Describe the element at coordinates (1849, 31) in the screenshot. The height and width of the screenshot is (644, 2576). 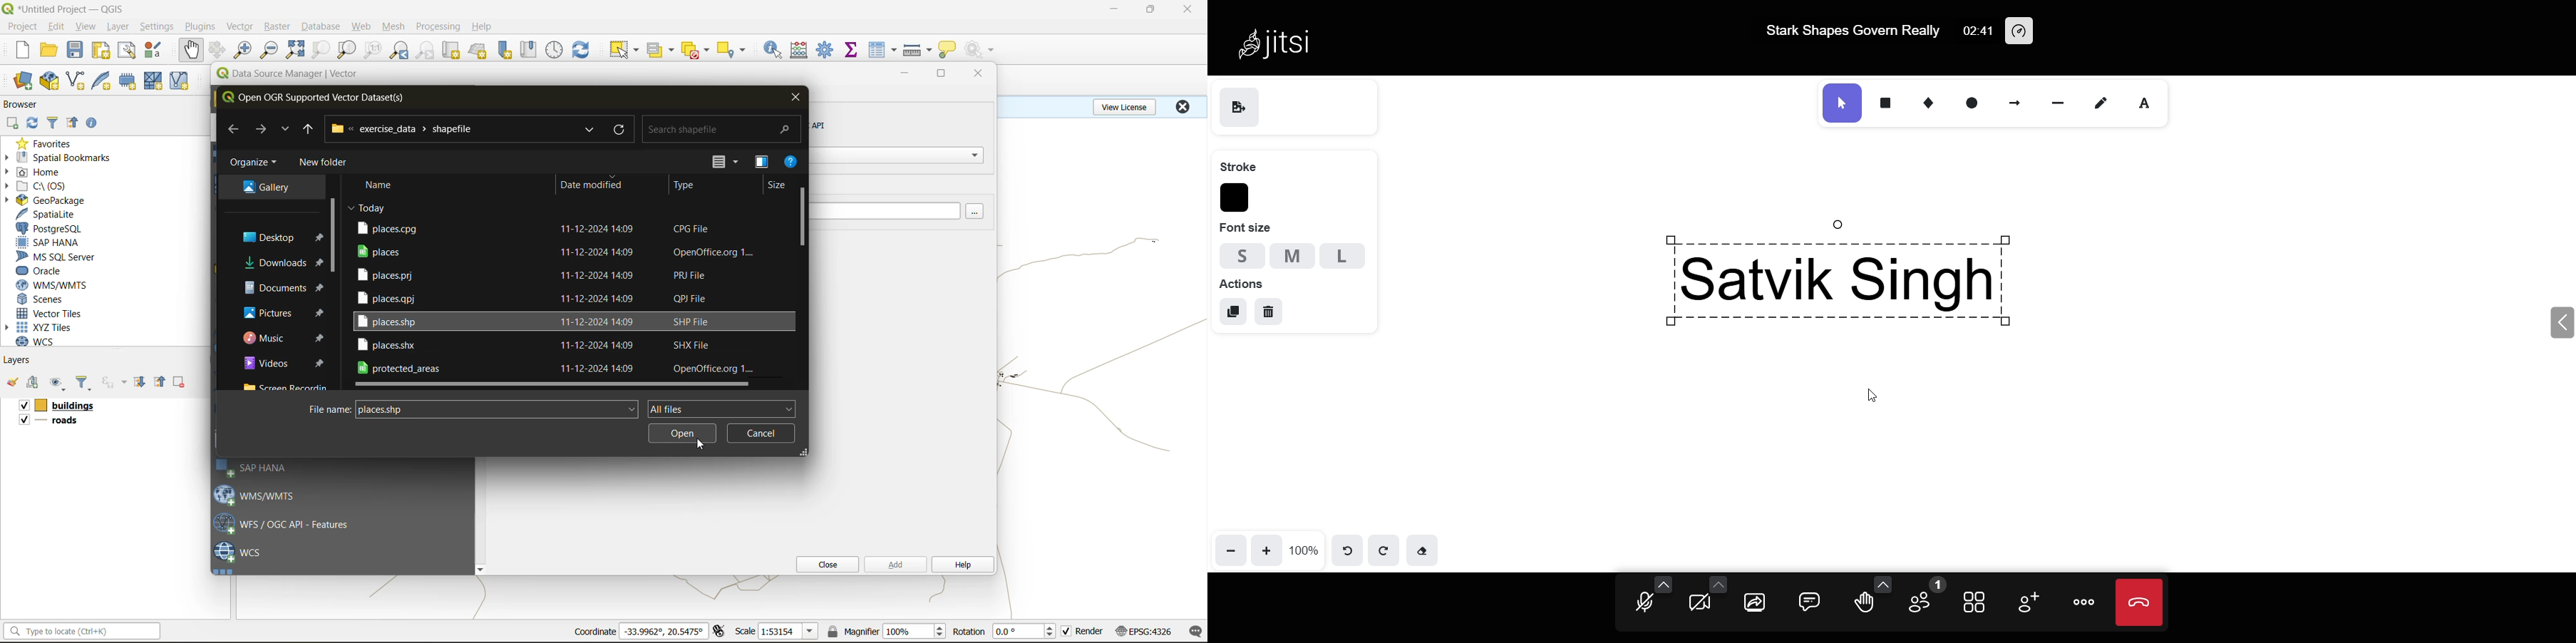
I see `Stark Shapes Govern Really` at that location.